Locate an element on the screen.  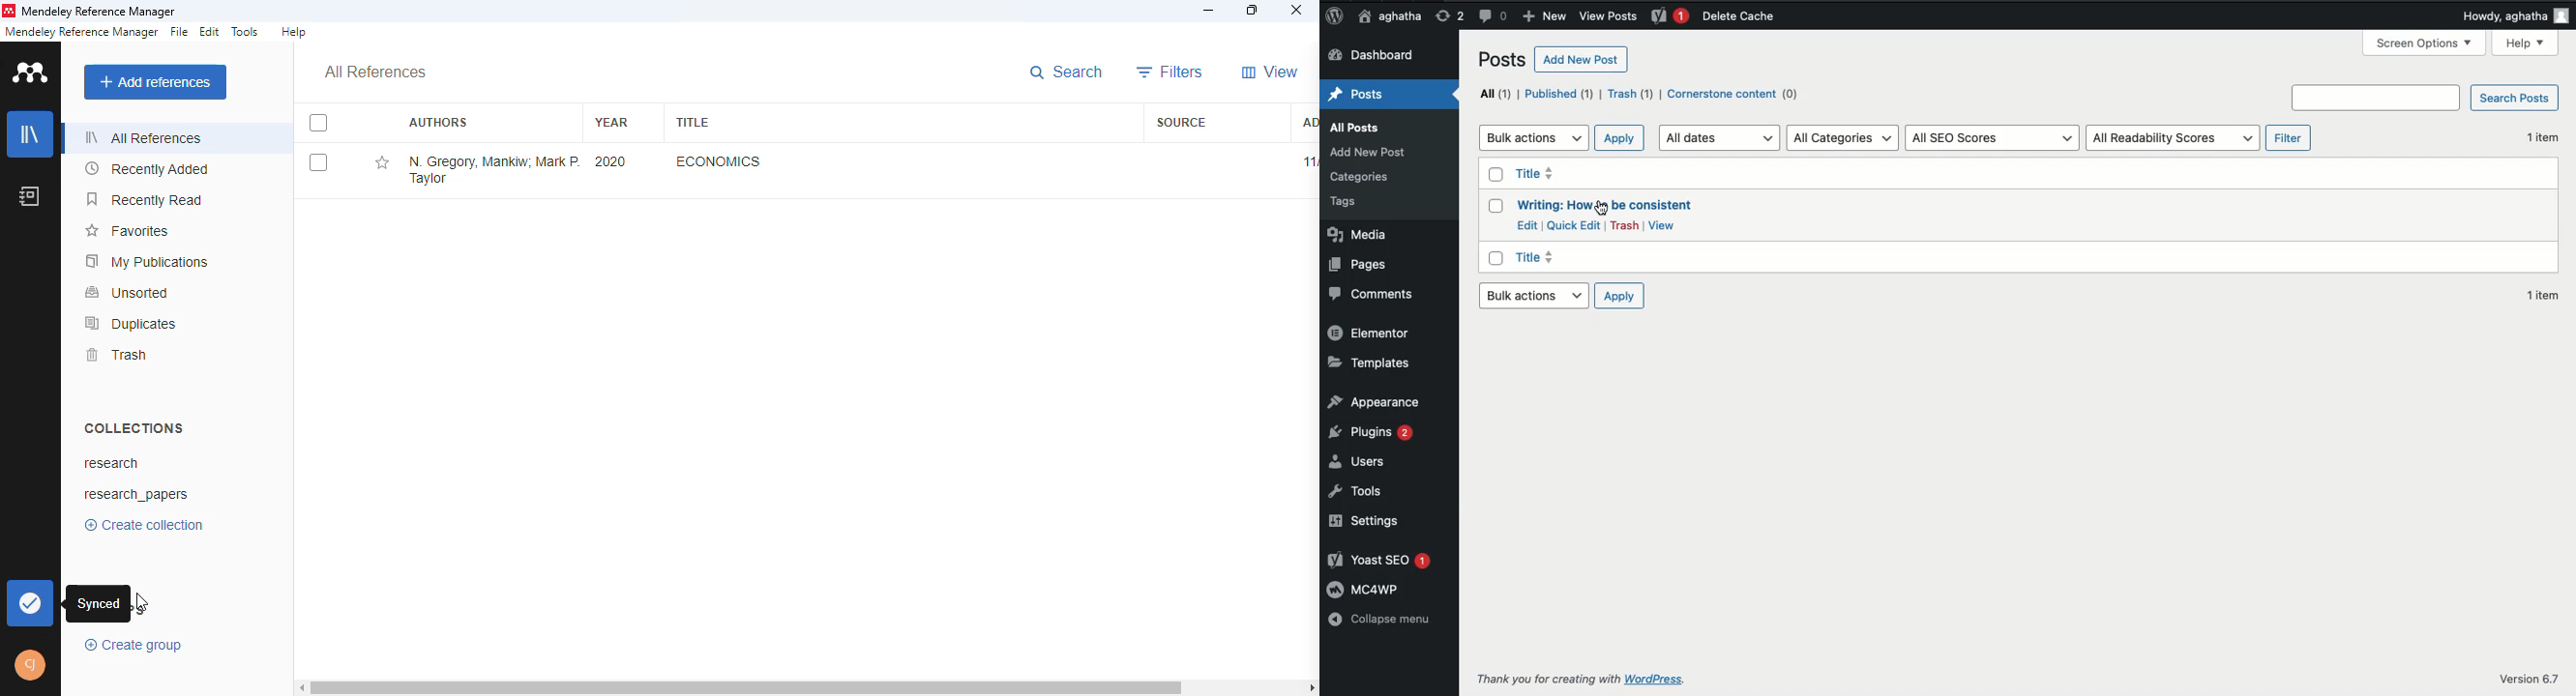
create collection is located at coordinates (143, 524).